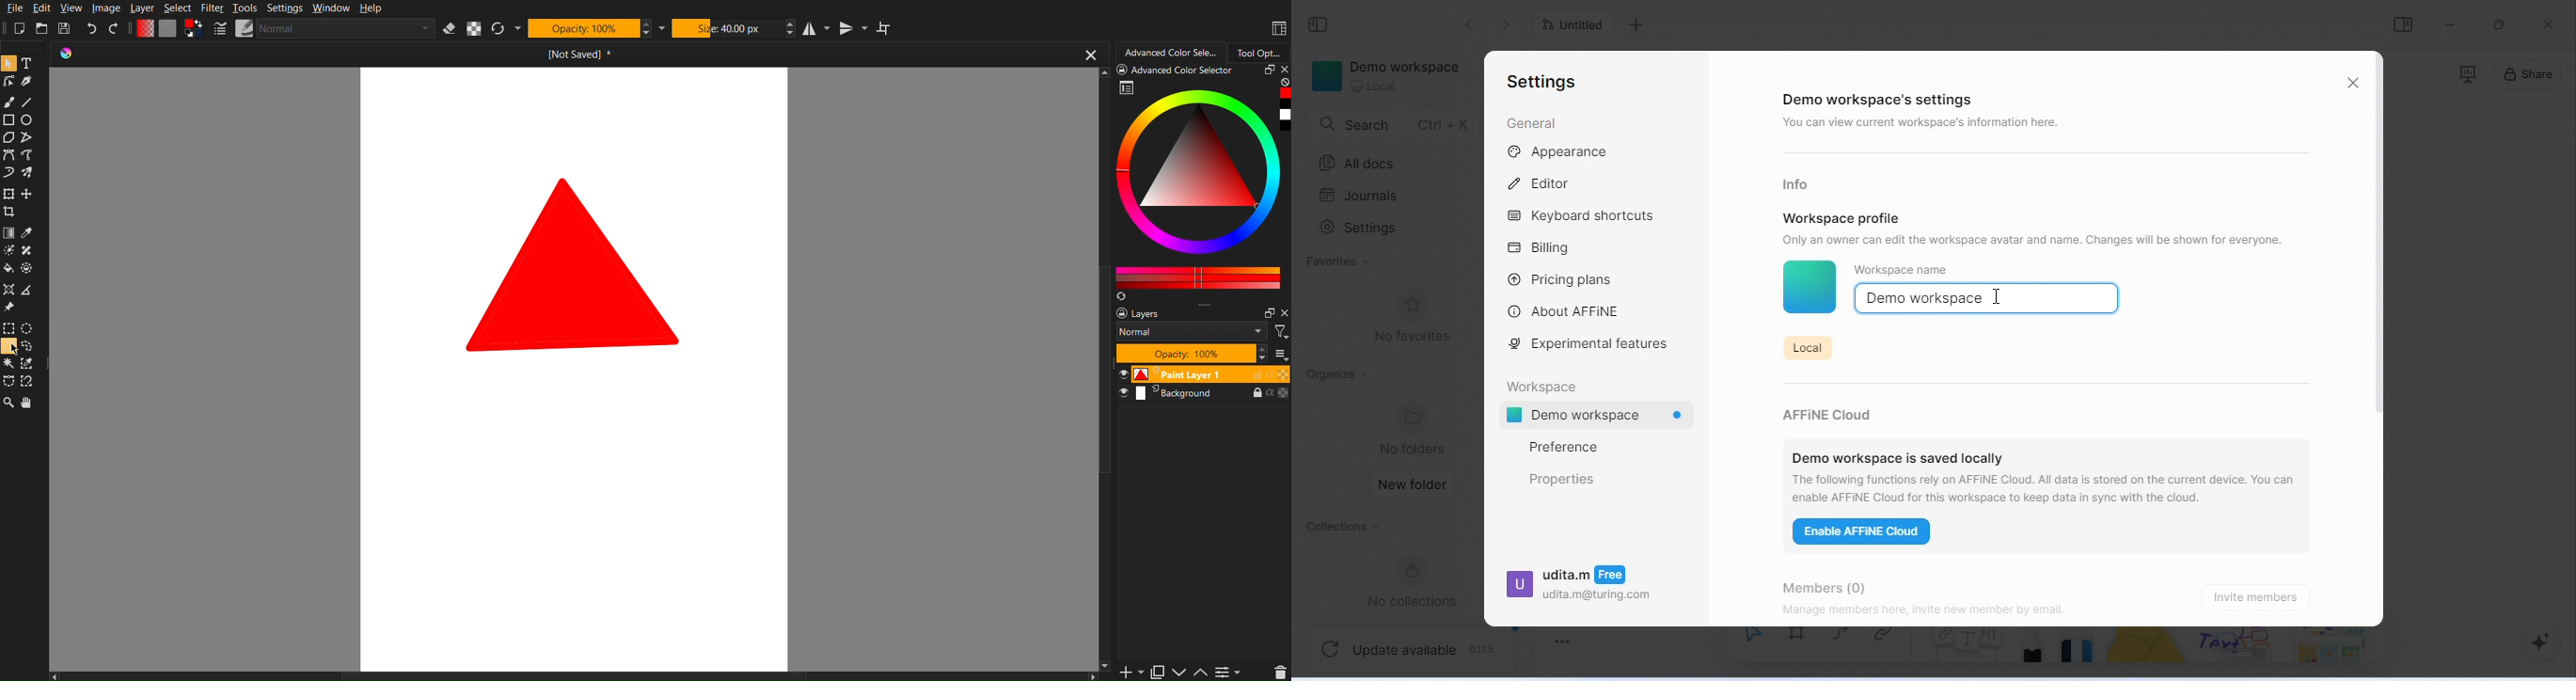  I want to click on New, so click(17, 29).